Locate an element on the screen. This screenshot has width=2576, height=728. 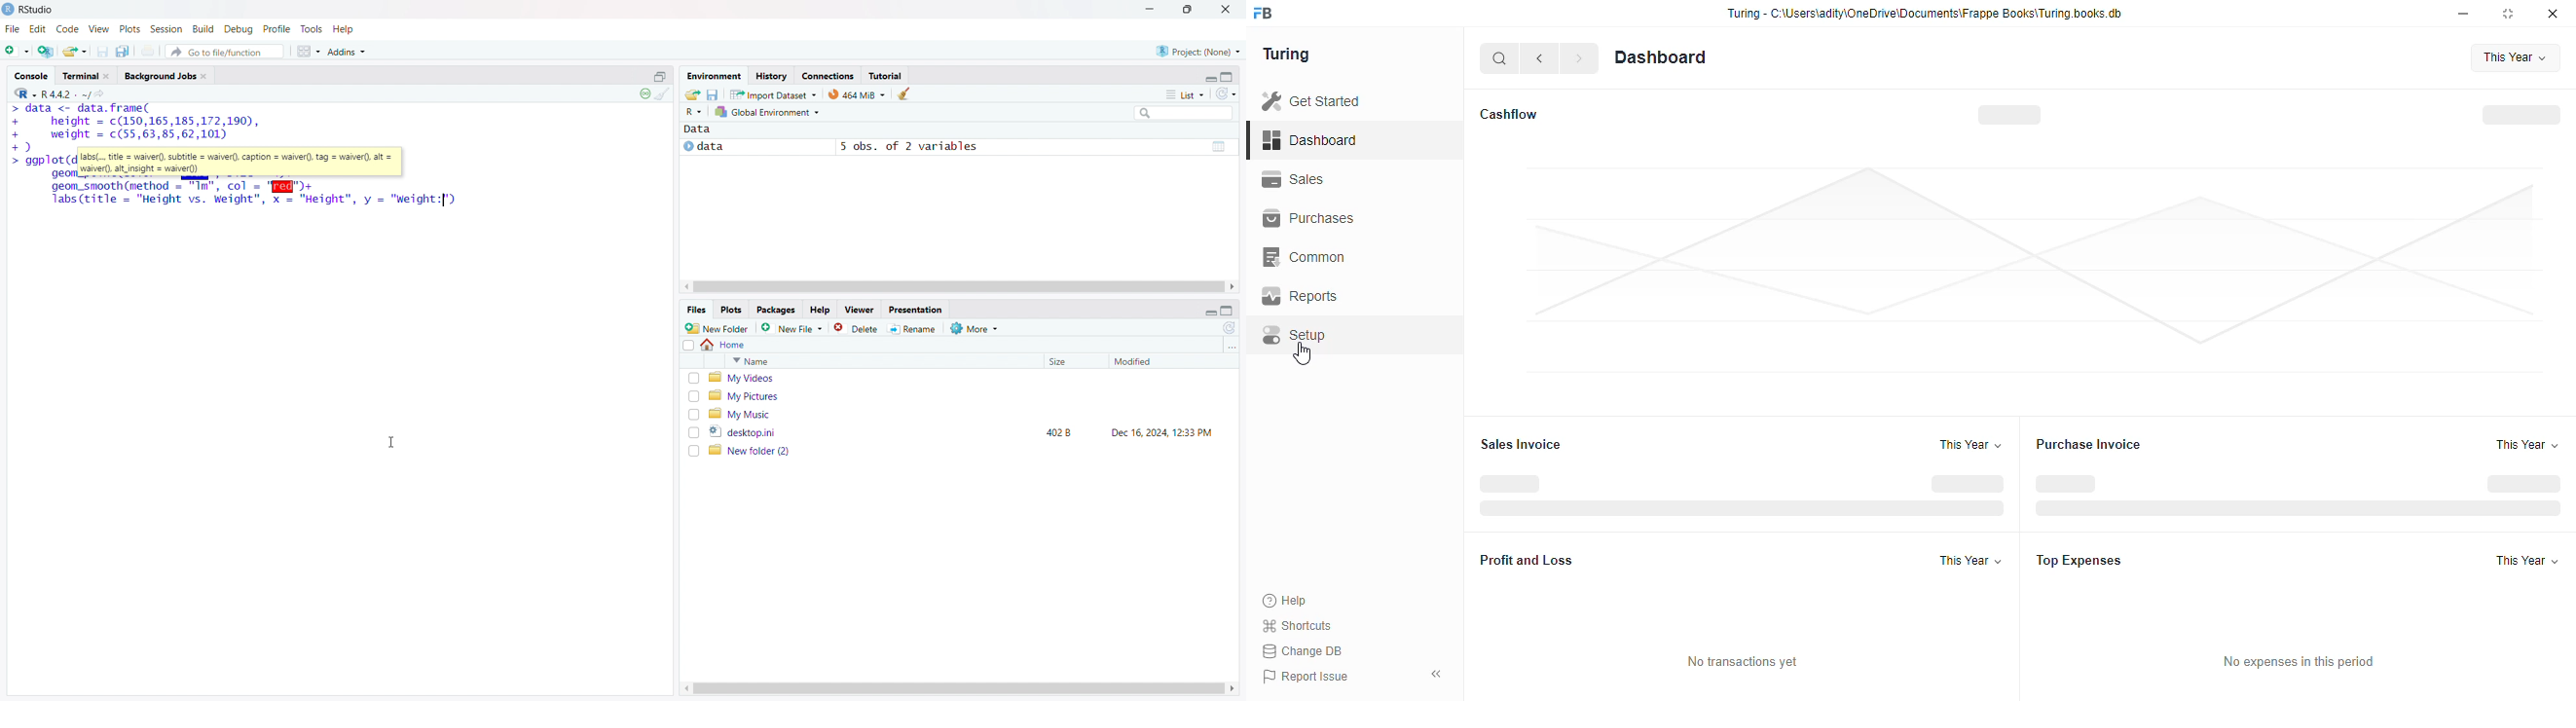
plots is located at coordinates (732, 310).